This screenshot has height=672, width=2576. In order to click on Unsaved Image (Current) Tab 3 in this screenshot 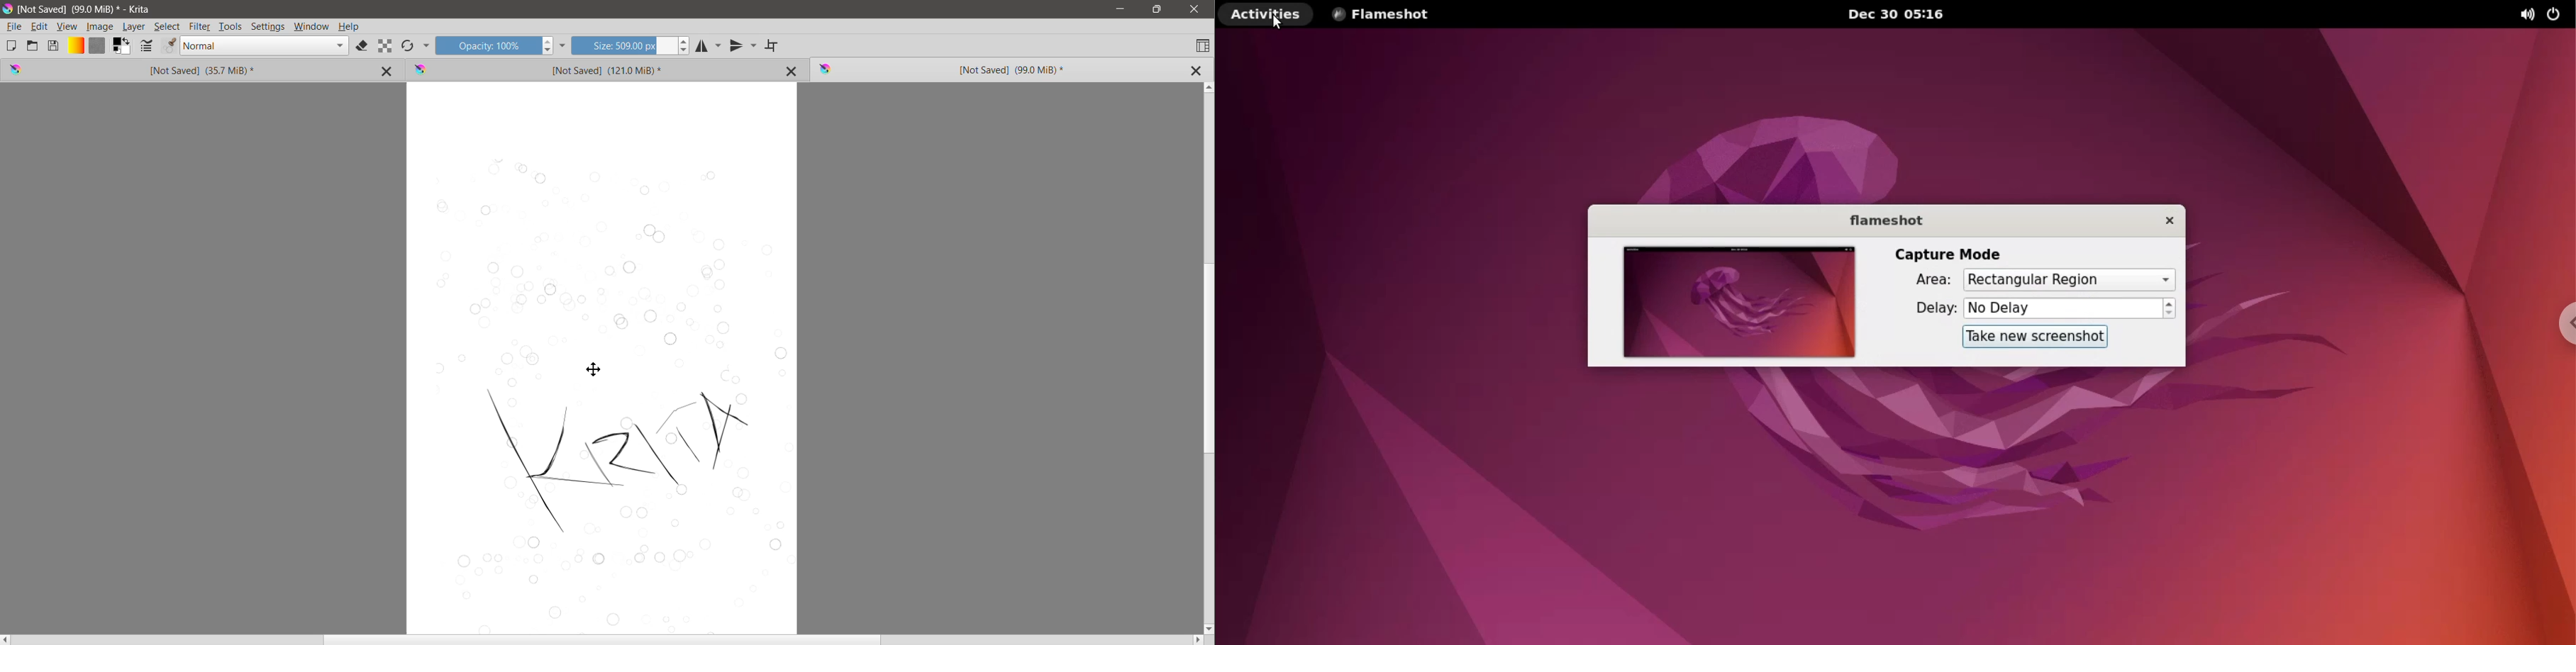, I will do `click(981, 70)`.